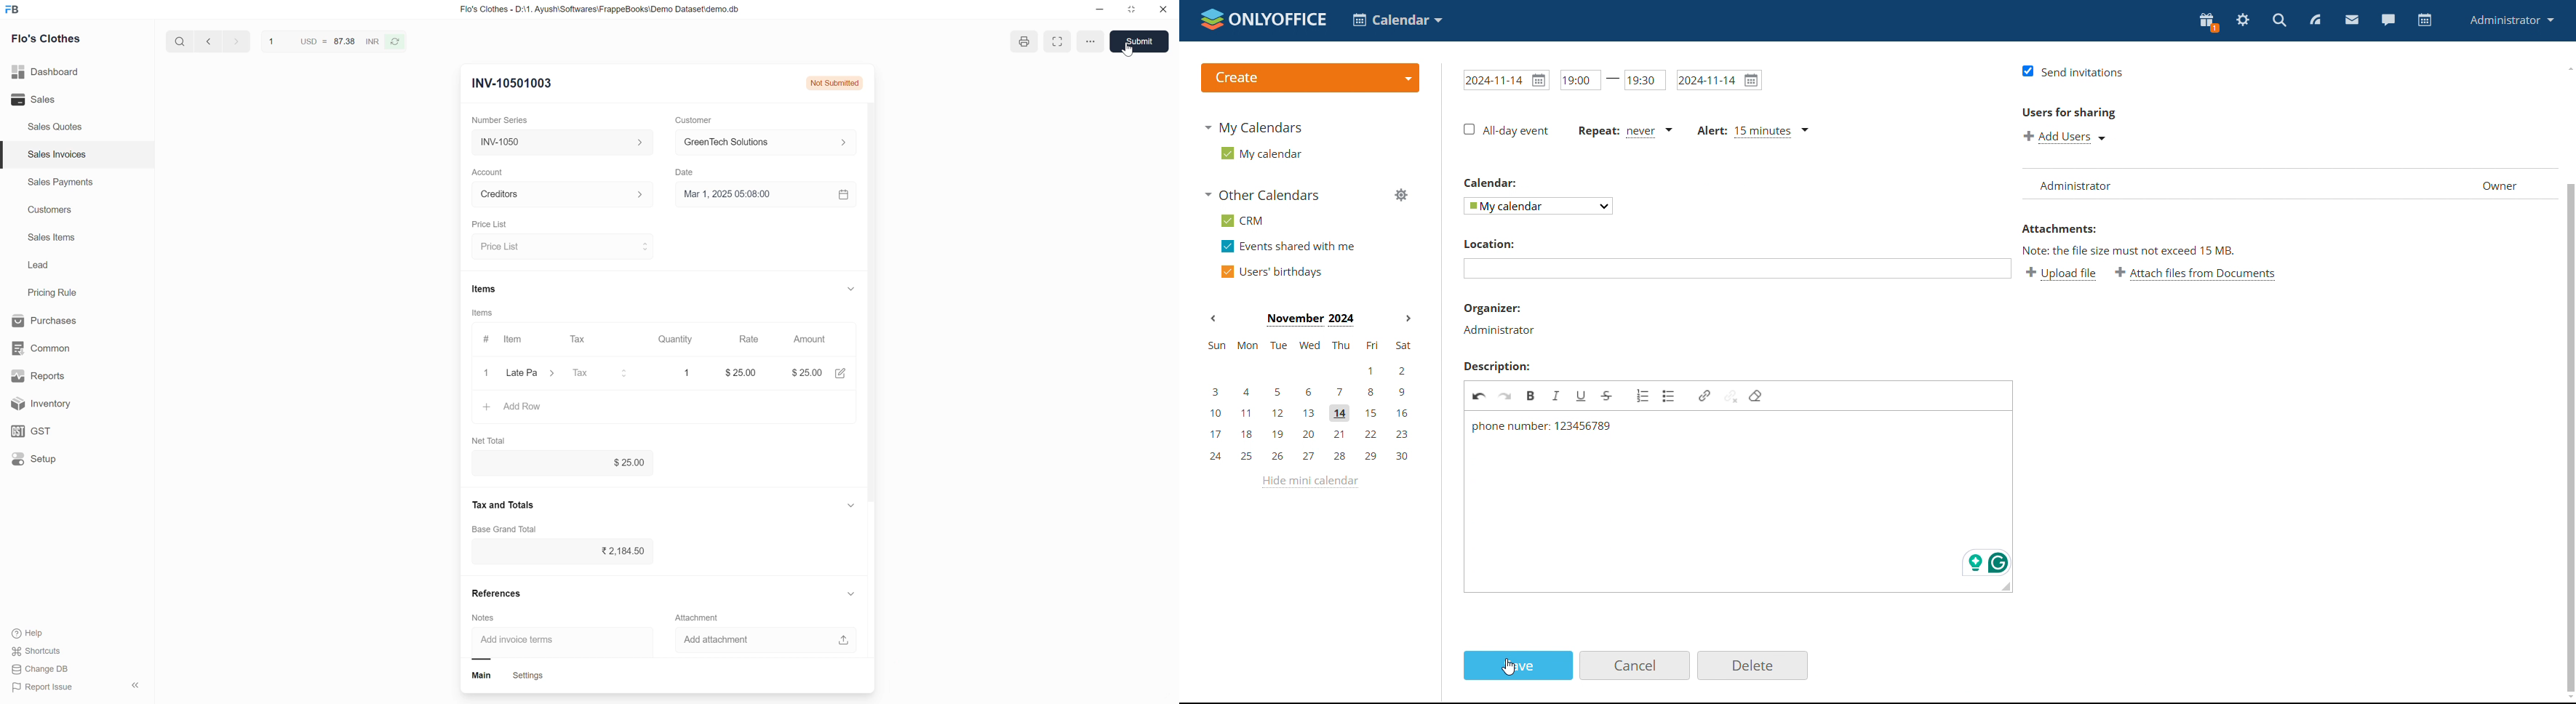 The width and height of the screenshot is (2576, 728). Describe the element at coordinates (59, 183) in the screenshot. I see `Sales Payments` at that location.